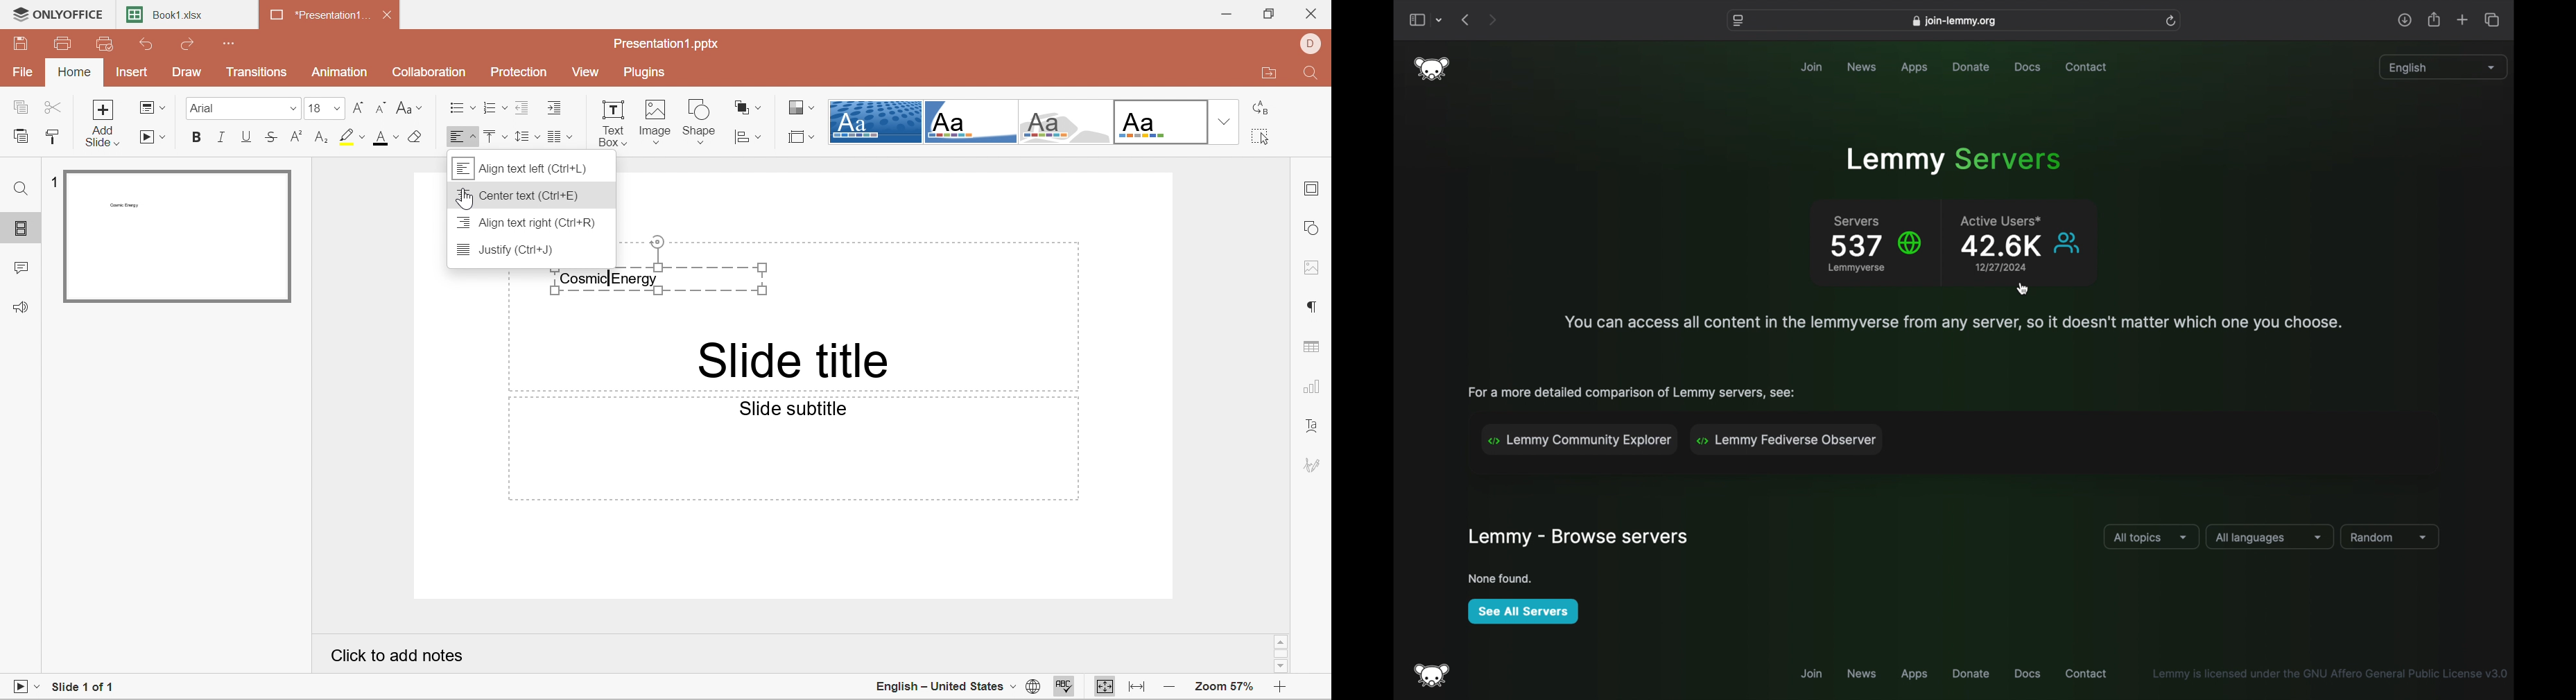 Image resolution: width=2576 pixels, height=700 pixels. Describe the element at coordinates (1432, 675) in the screenshot. I see `lemmy icon` at that location.